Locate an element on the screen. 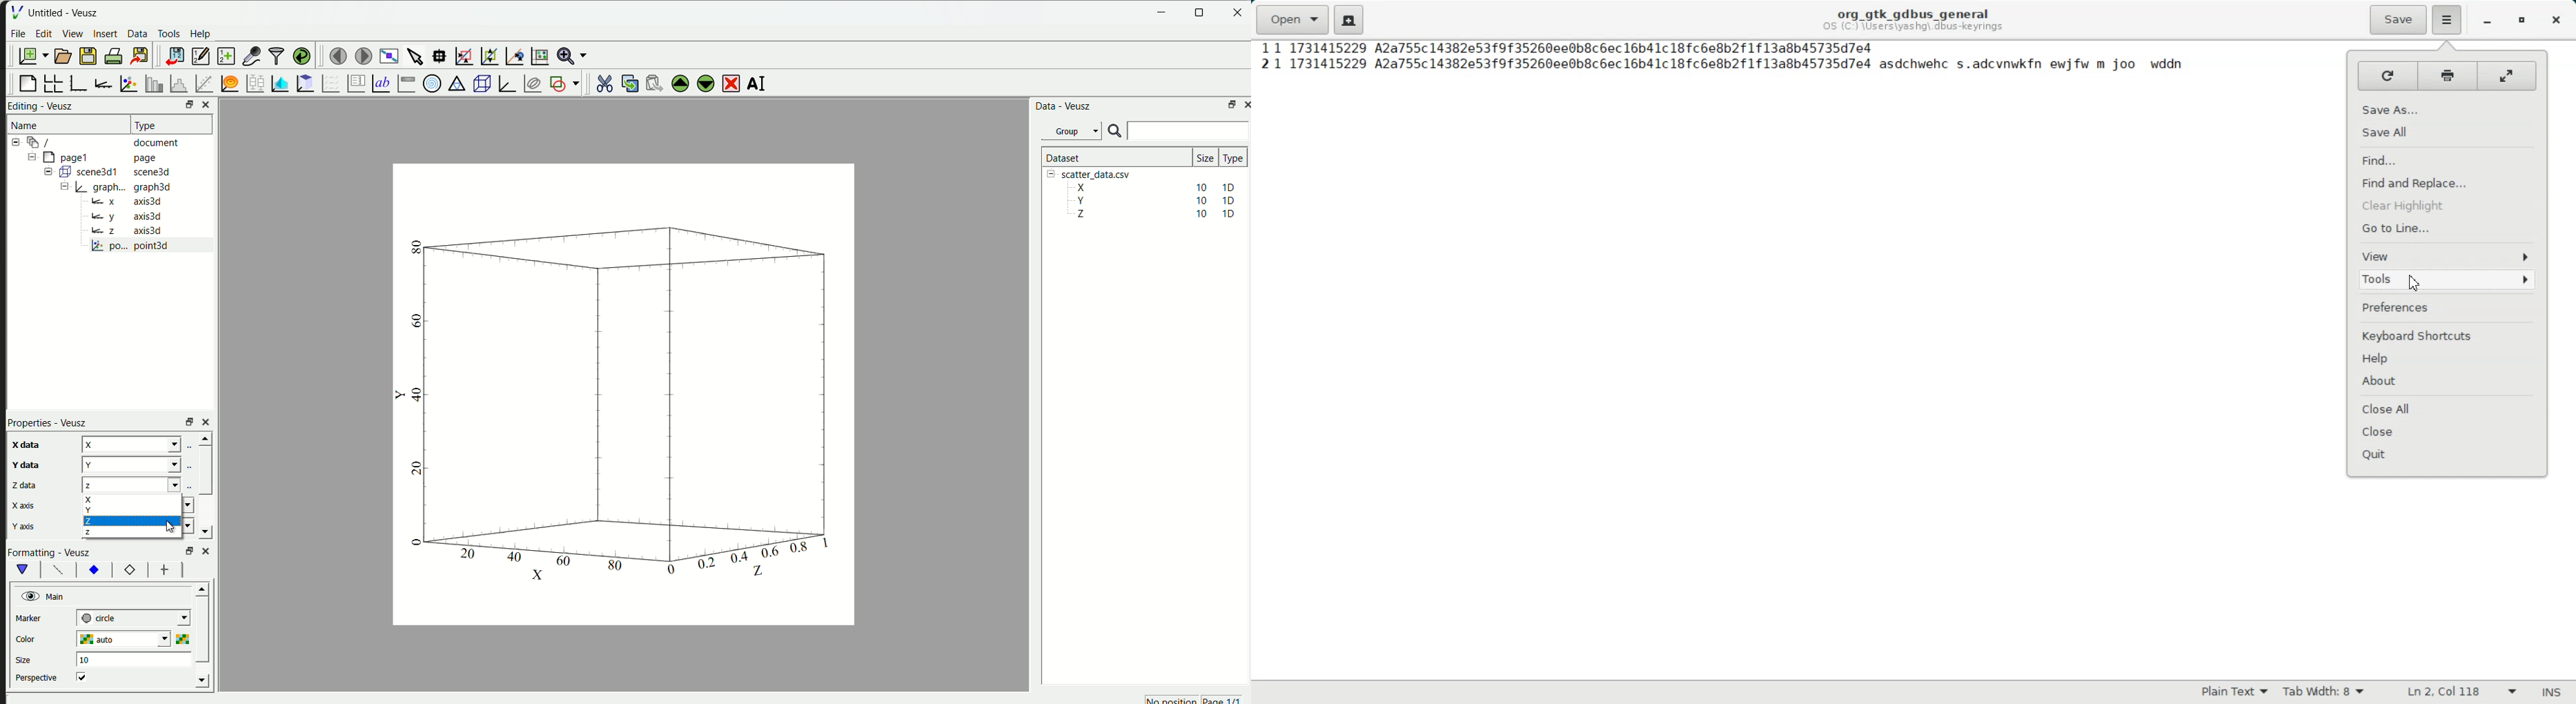 The image size is (2576, 728). Find is located at coordinates (2446, 159).